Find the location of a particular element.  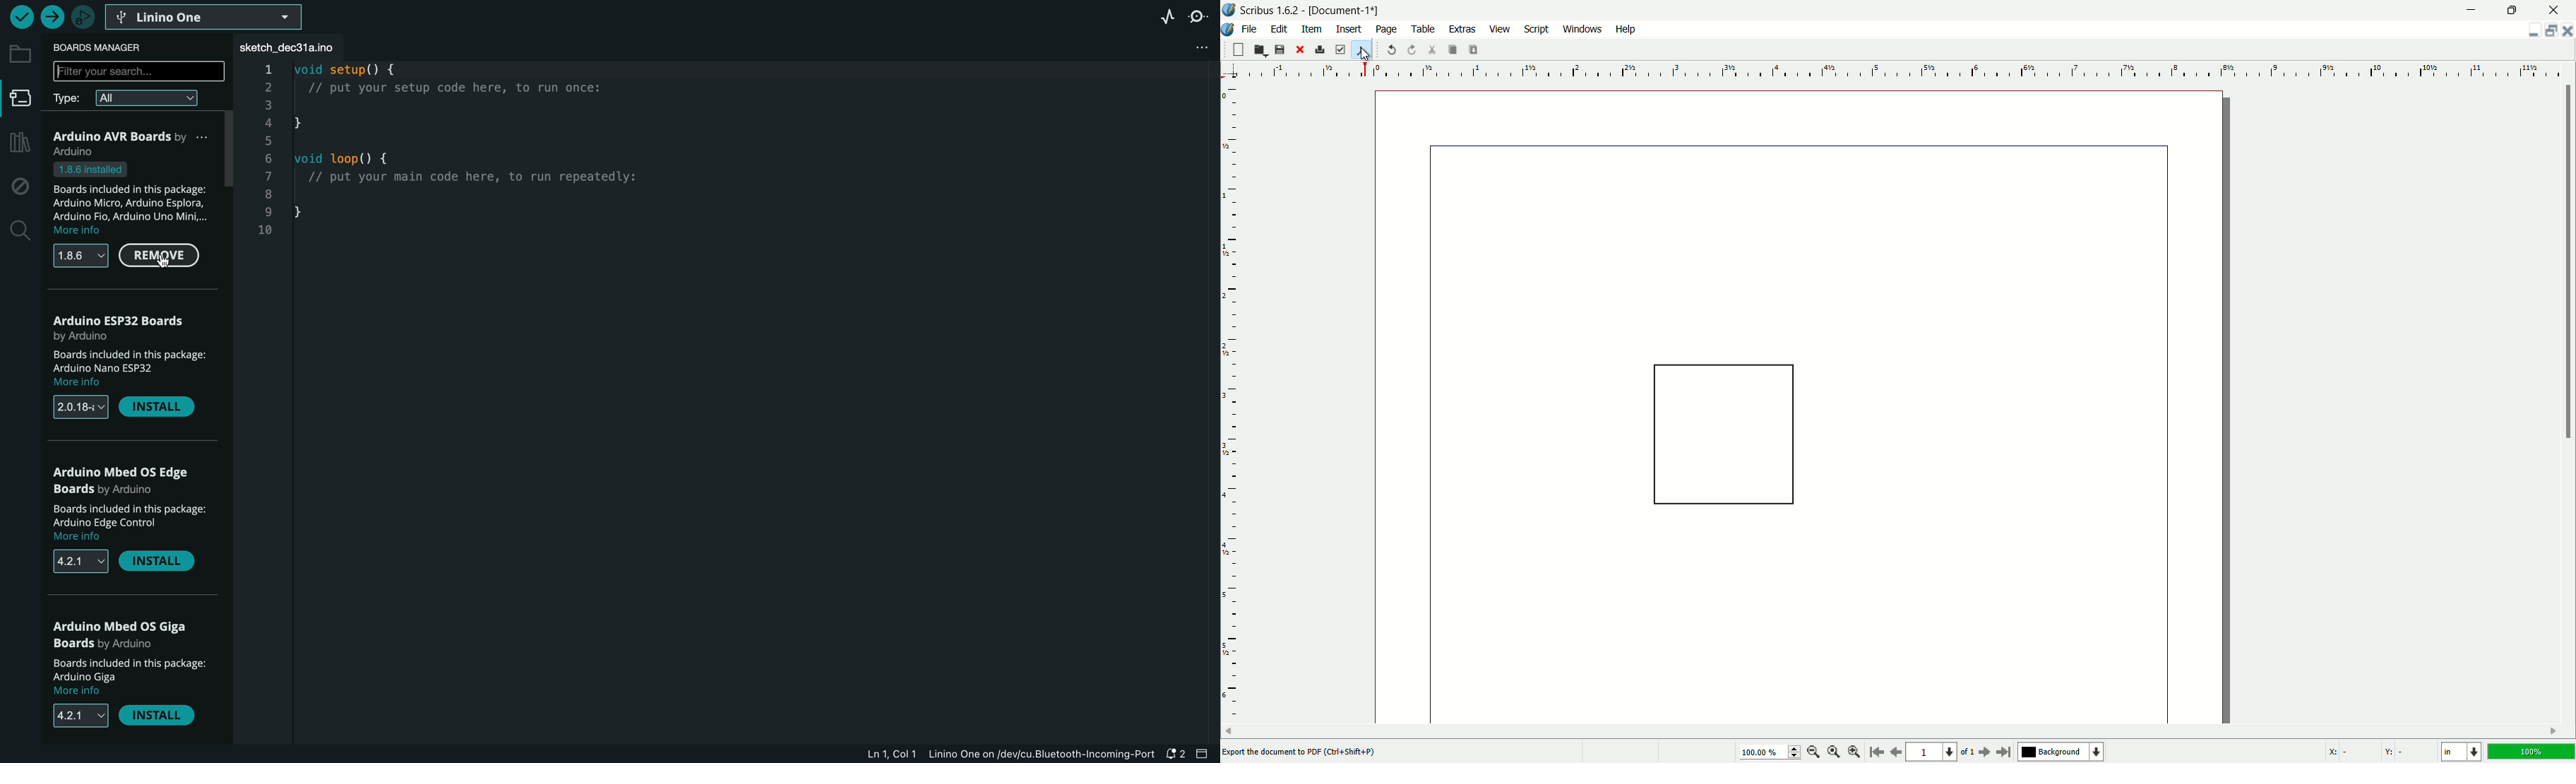

more info is located at coordinates (79, 693).